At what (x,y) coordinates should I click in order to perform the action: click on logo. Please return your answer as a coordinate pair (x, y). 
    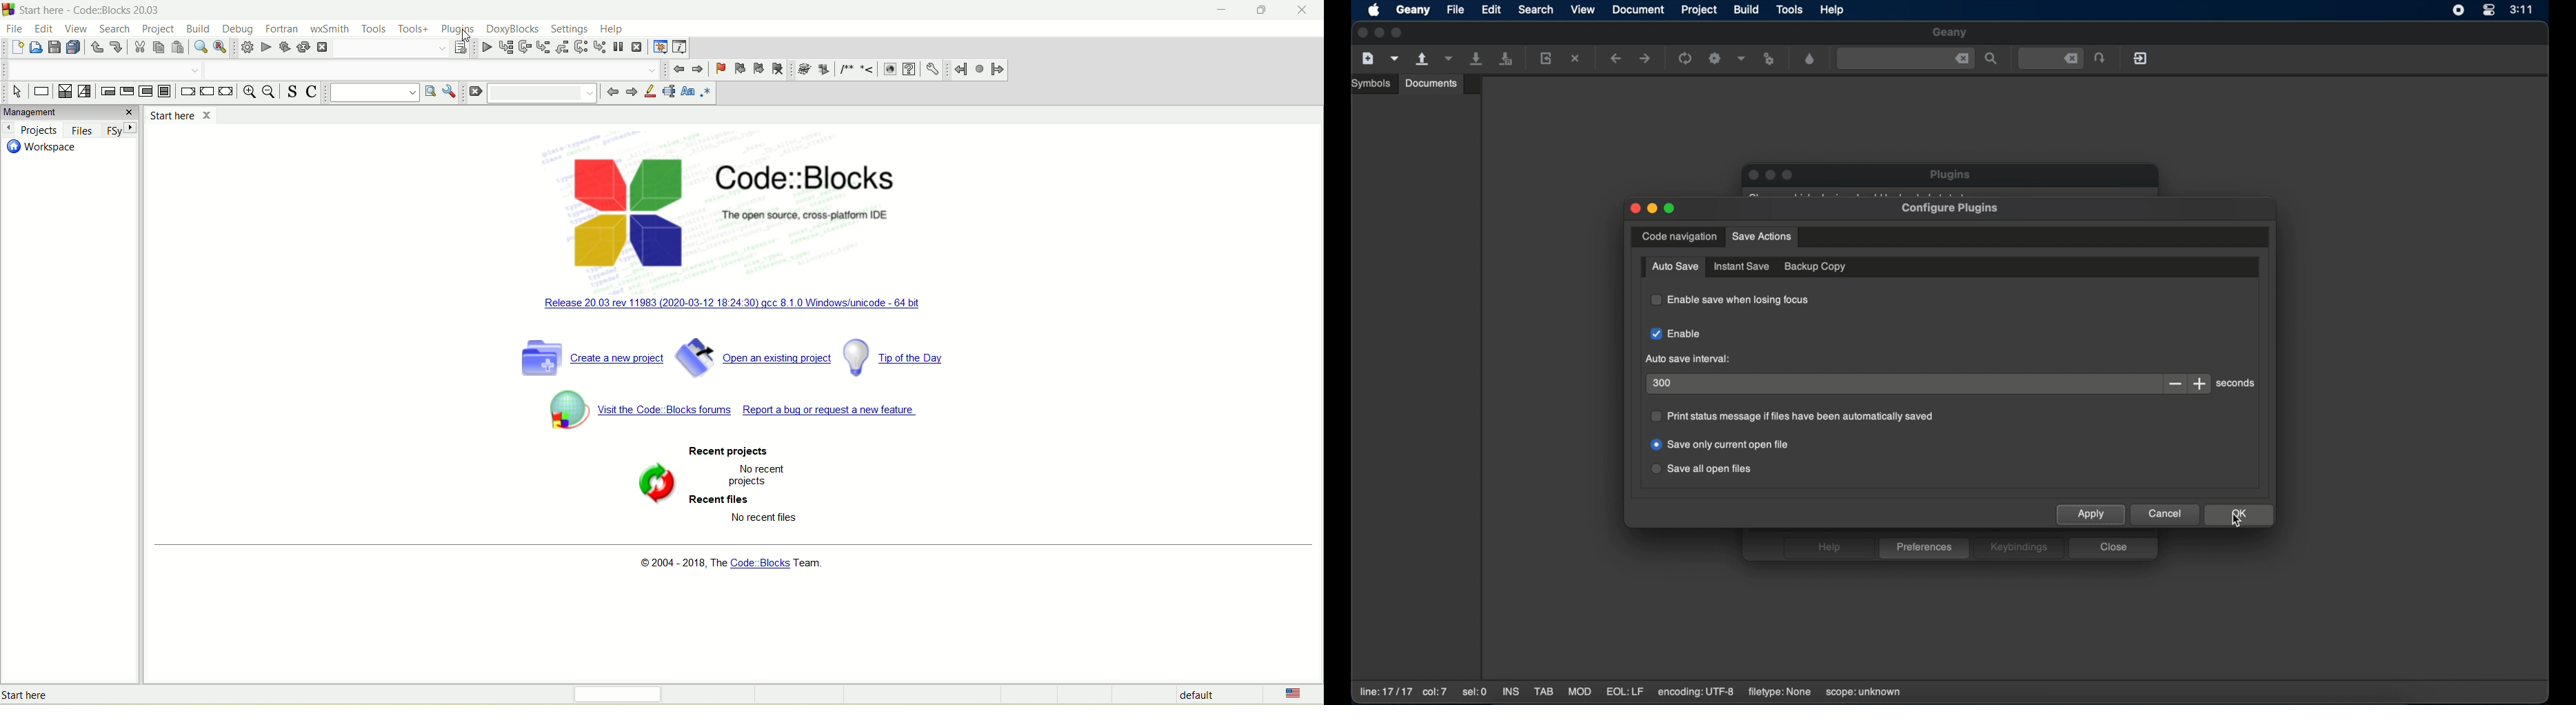
    Looking at the image, I should click on (9, 10).